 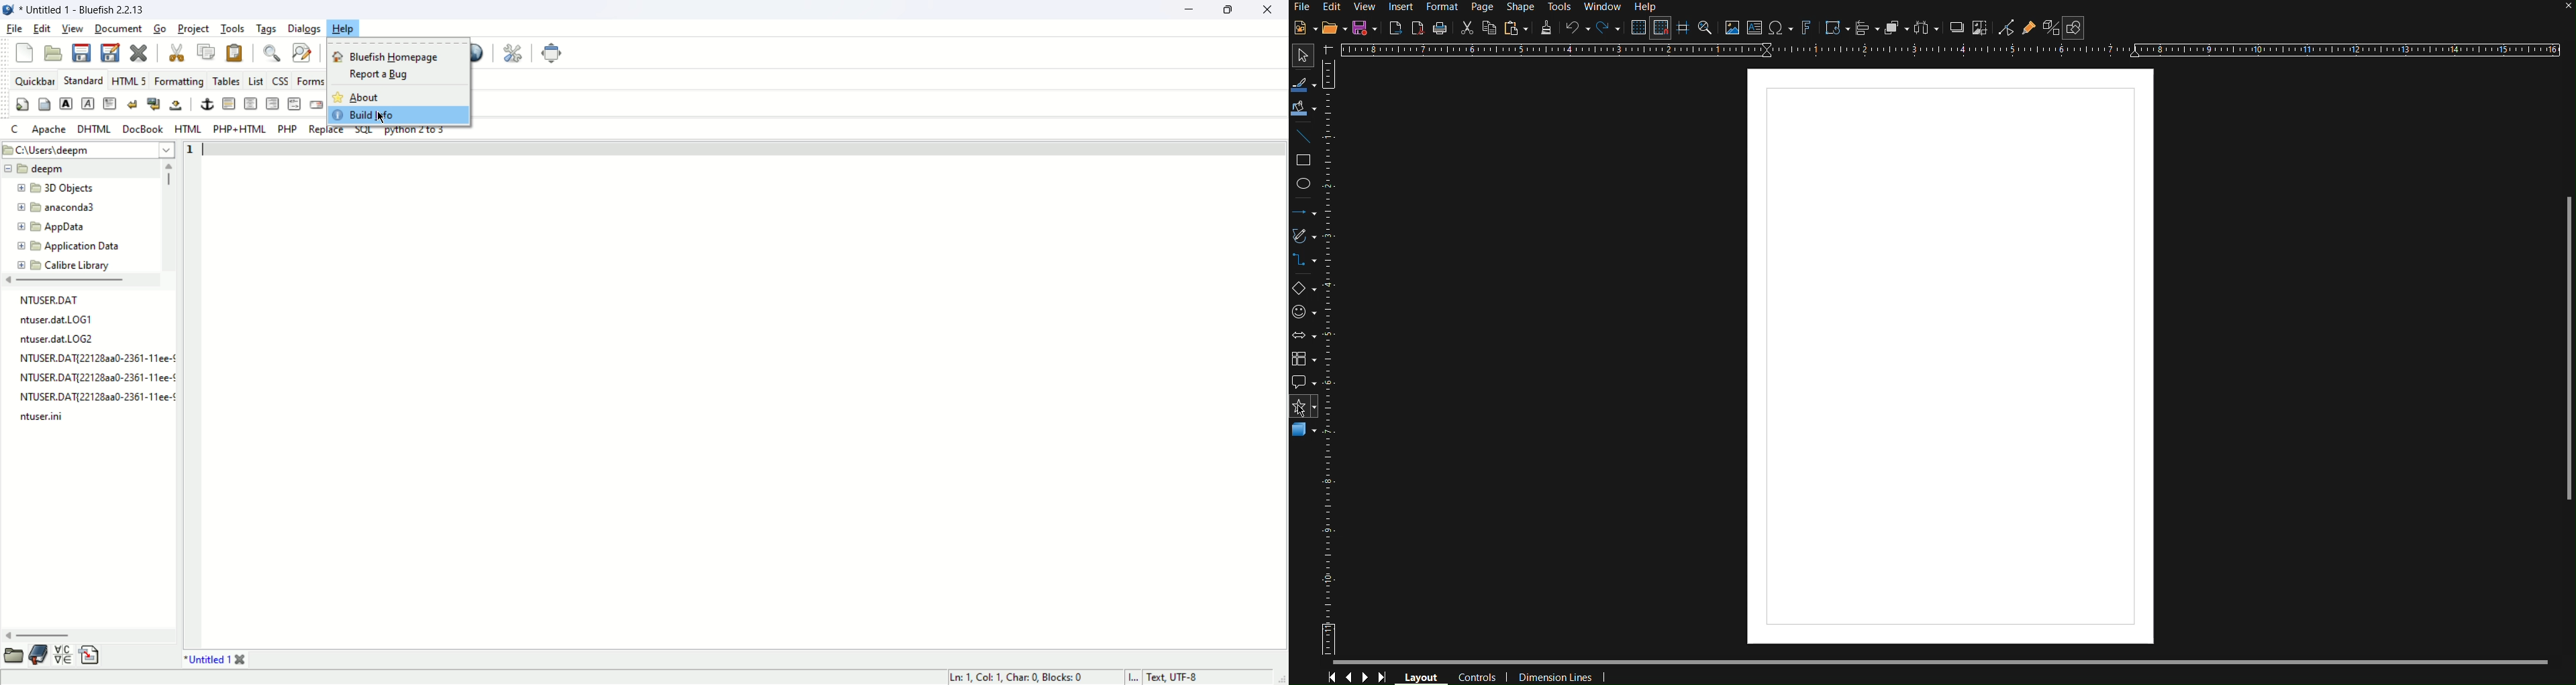 What do you see at coordinates (61, 188) in the screenshot?
I see `folder name` at bounding box center [61, 188].